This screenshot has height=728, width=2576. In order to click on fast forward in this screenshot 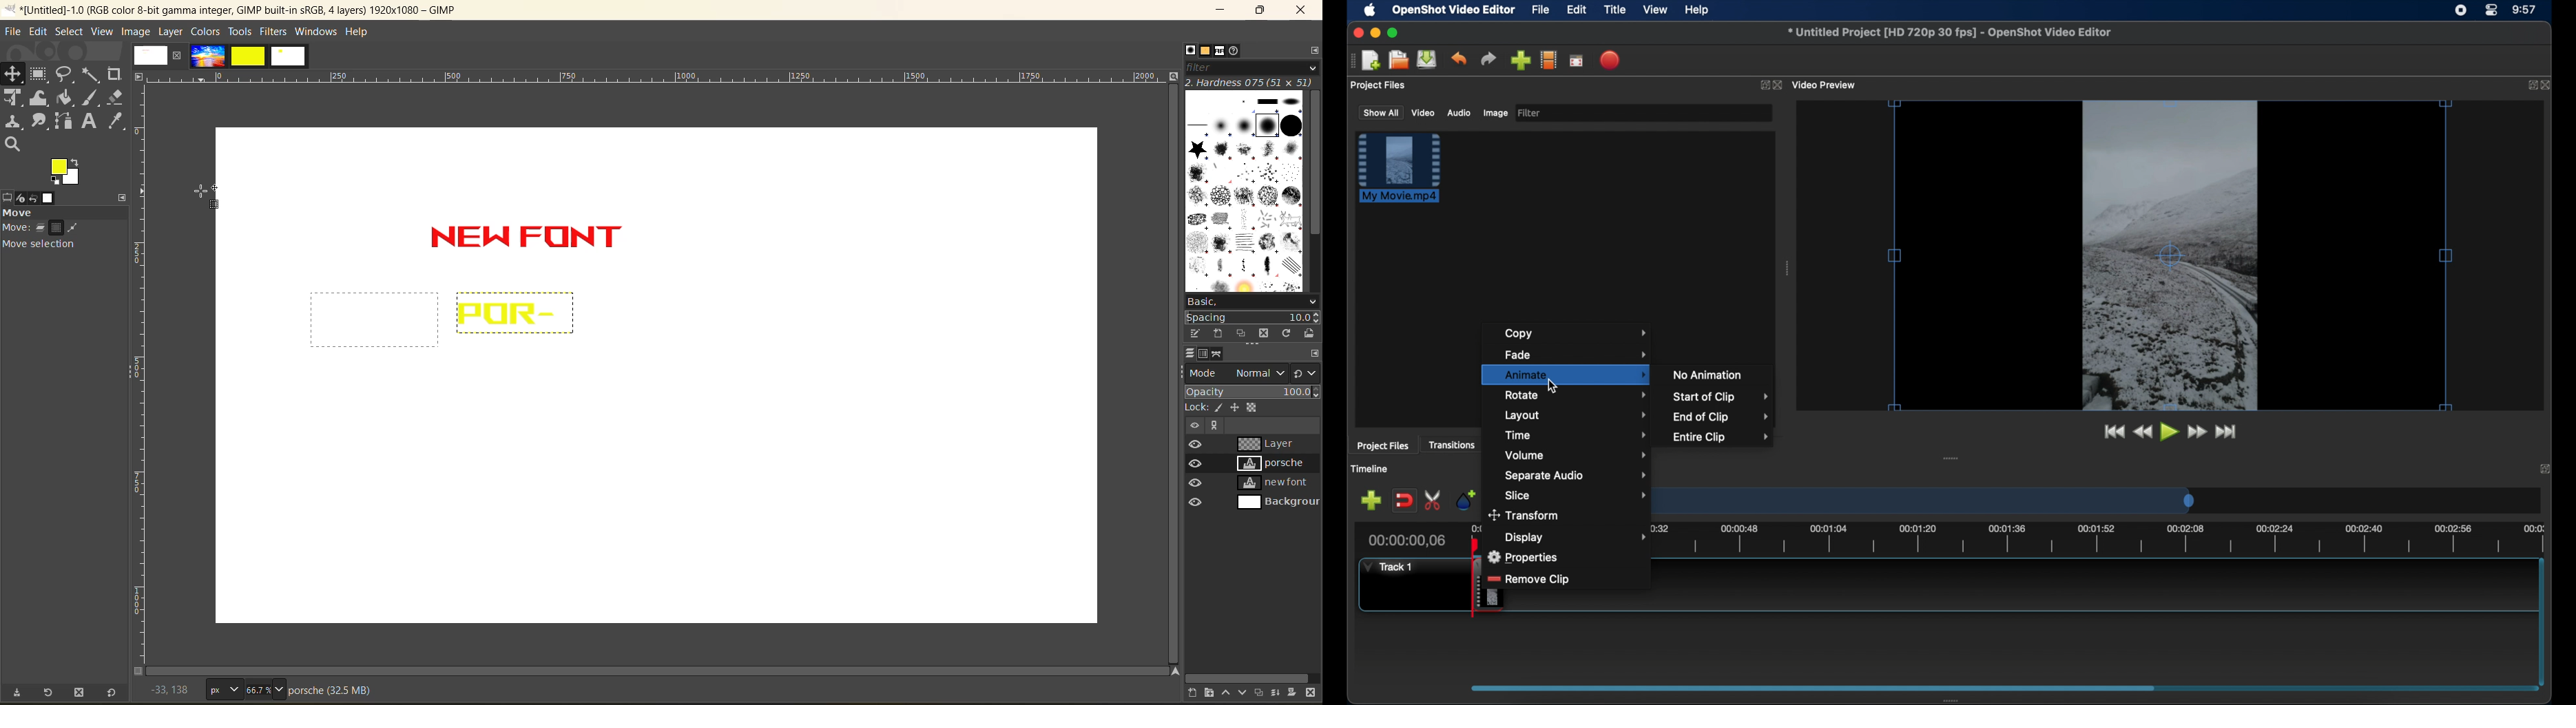, I will do `click(2198, 432)`.